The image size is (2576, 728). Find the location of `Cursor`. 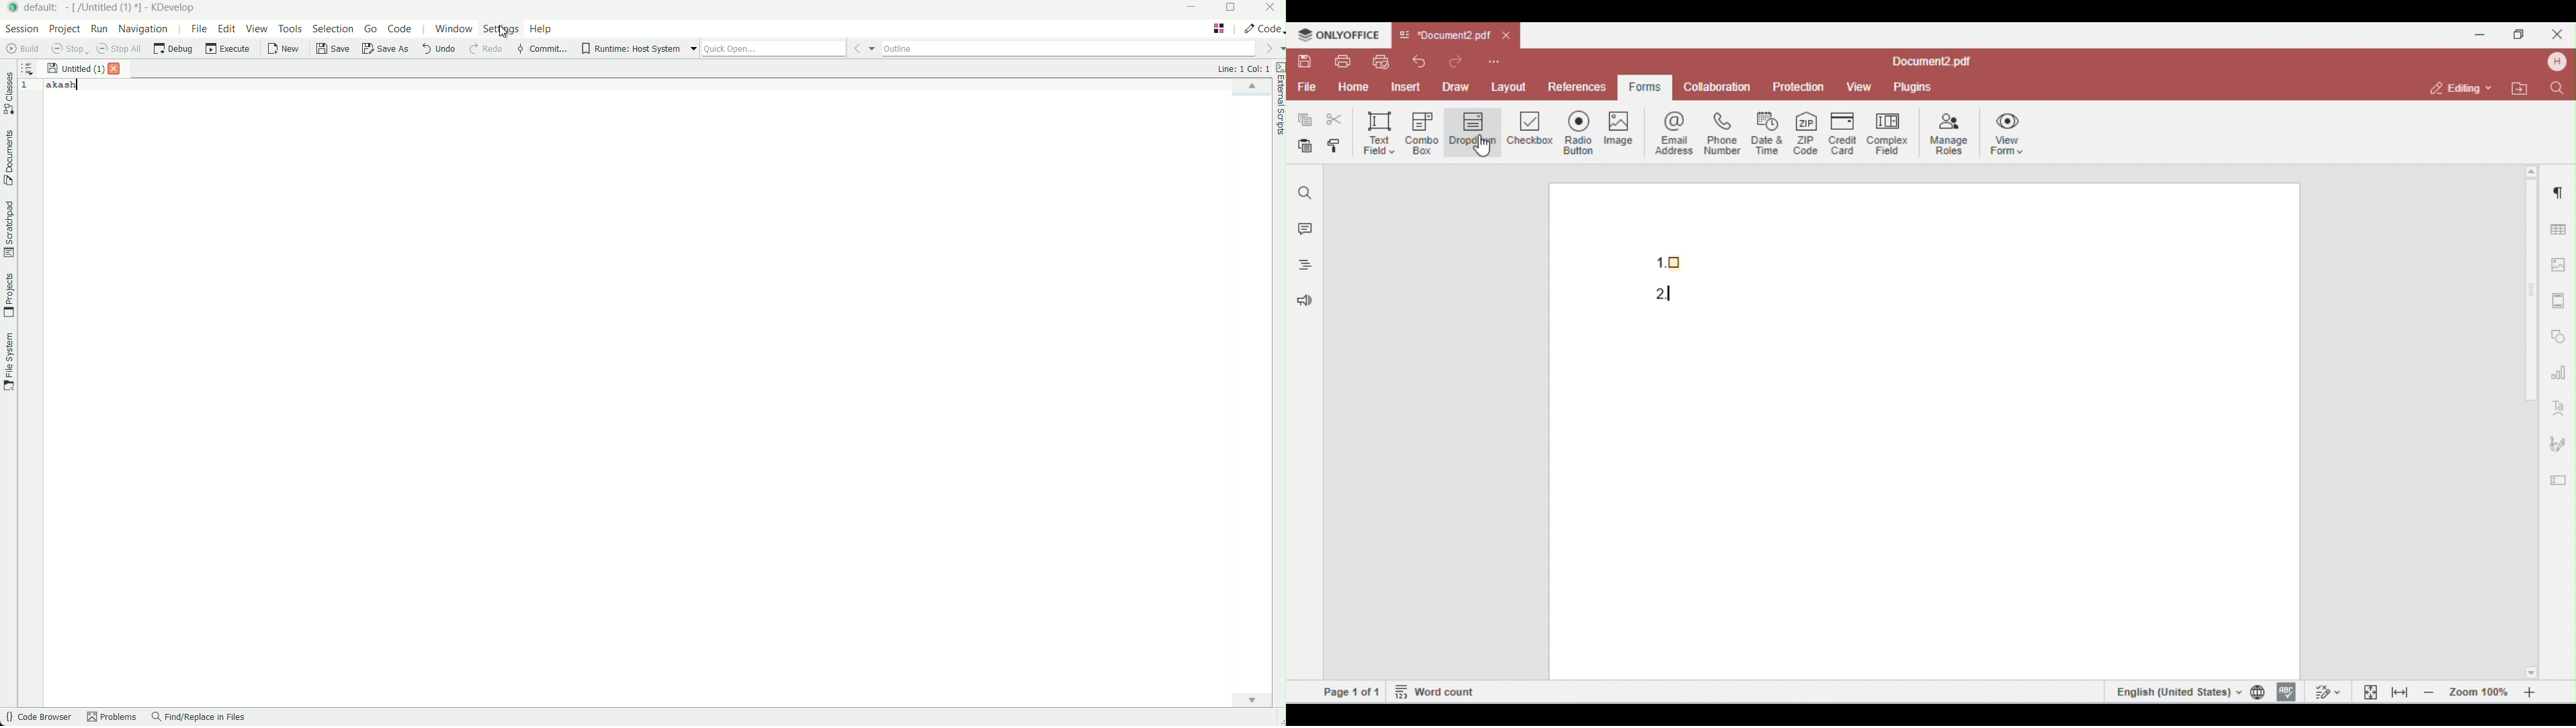

Cursor is located at coordinates (503, 31).